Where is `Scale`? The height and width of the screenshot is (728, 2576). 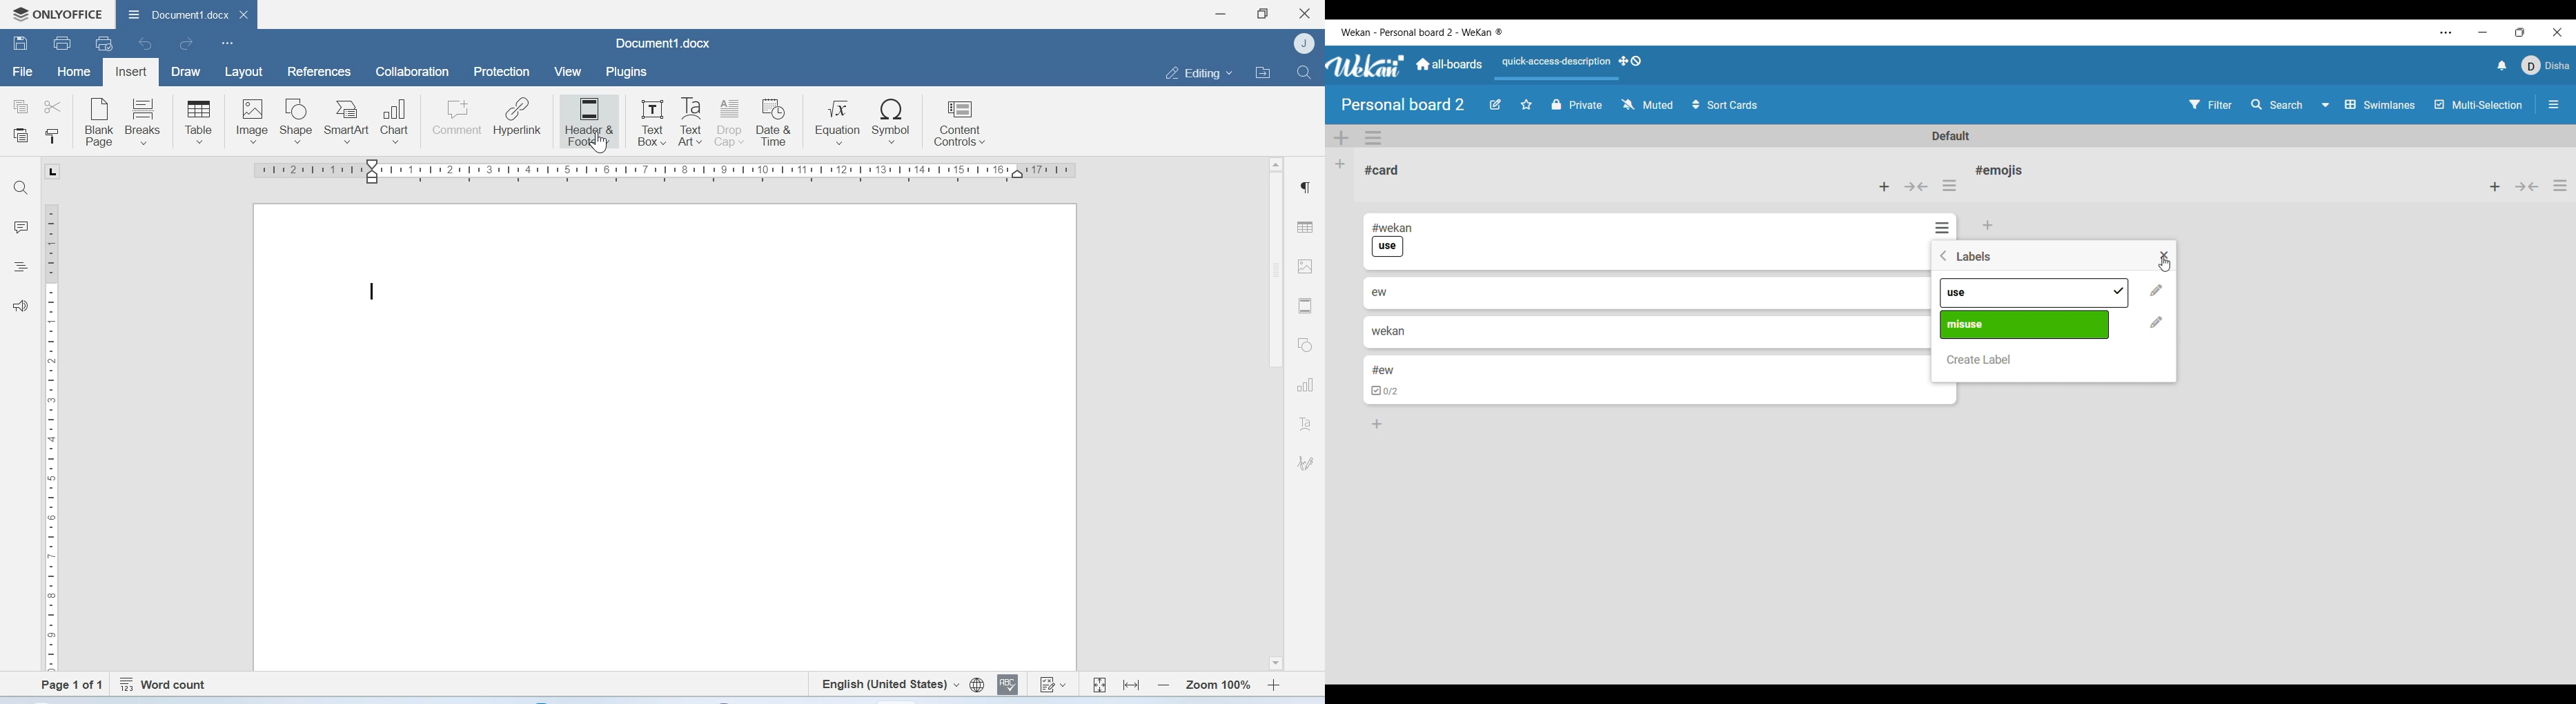
Scale is located at coordinates (57, 435).